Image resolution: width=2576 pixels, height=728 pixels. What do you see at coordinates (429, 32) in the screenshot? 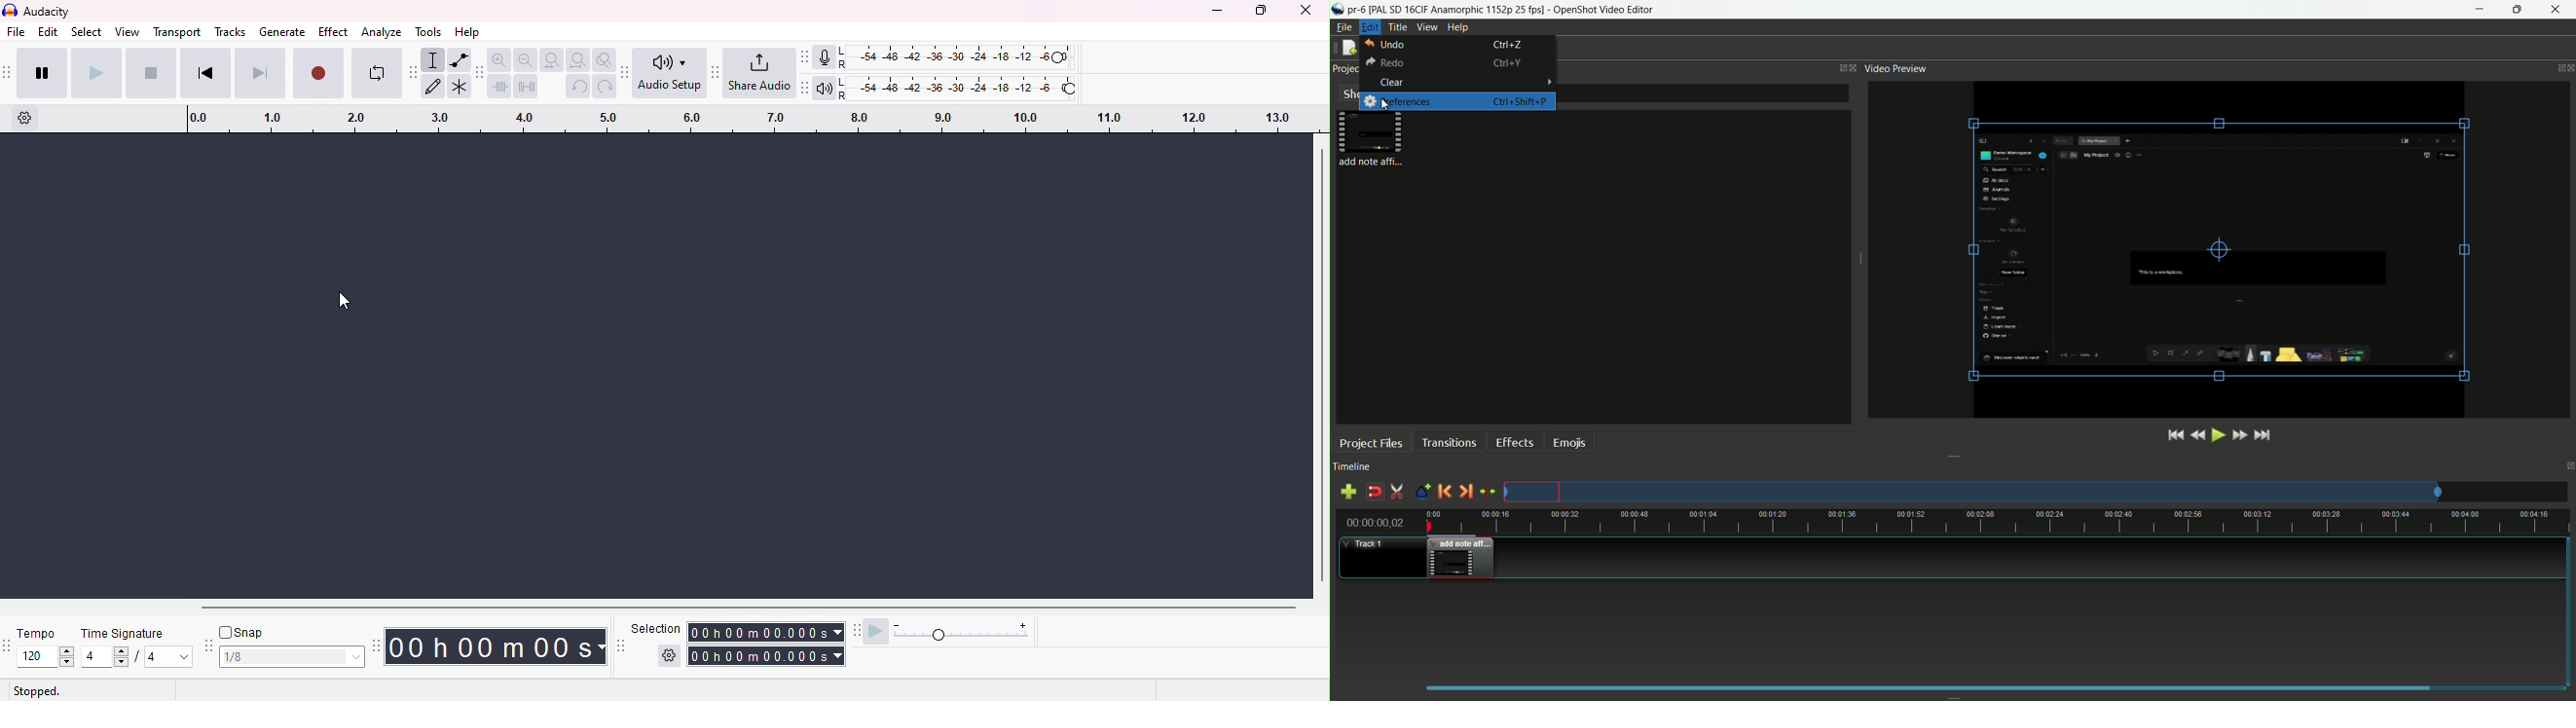
I see `tools` at bounding box center [429, 32].